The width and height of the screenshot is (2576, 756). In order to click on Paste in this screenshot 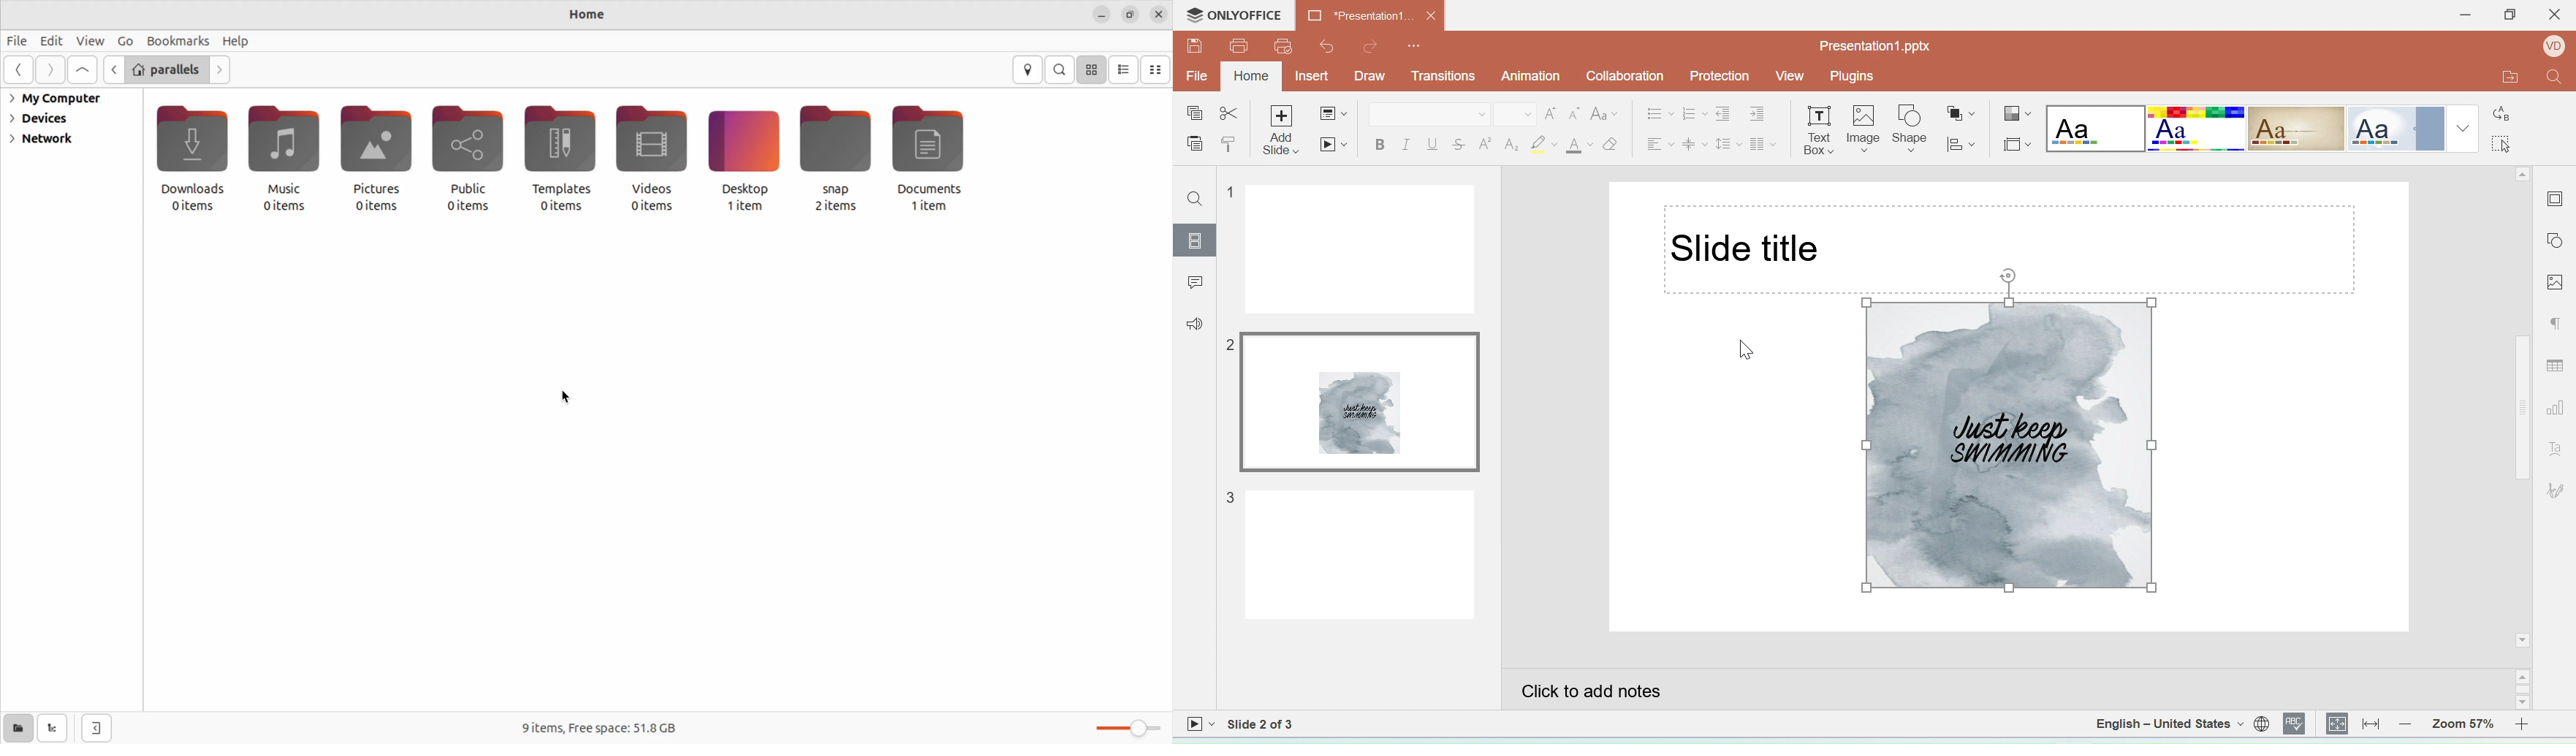, I will do `click(1194, 145)`.